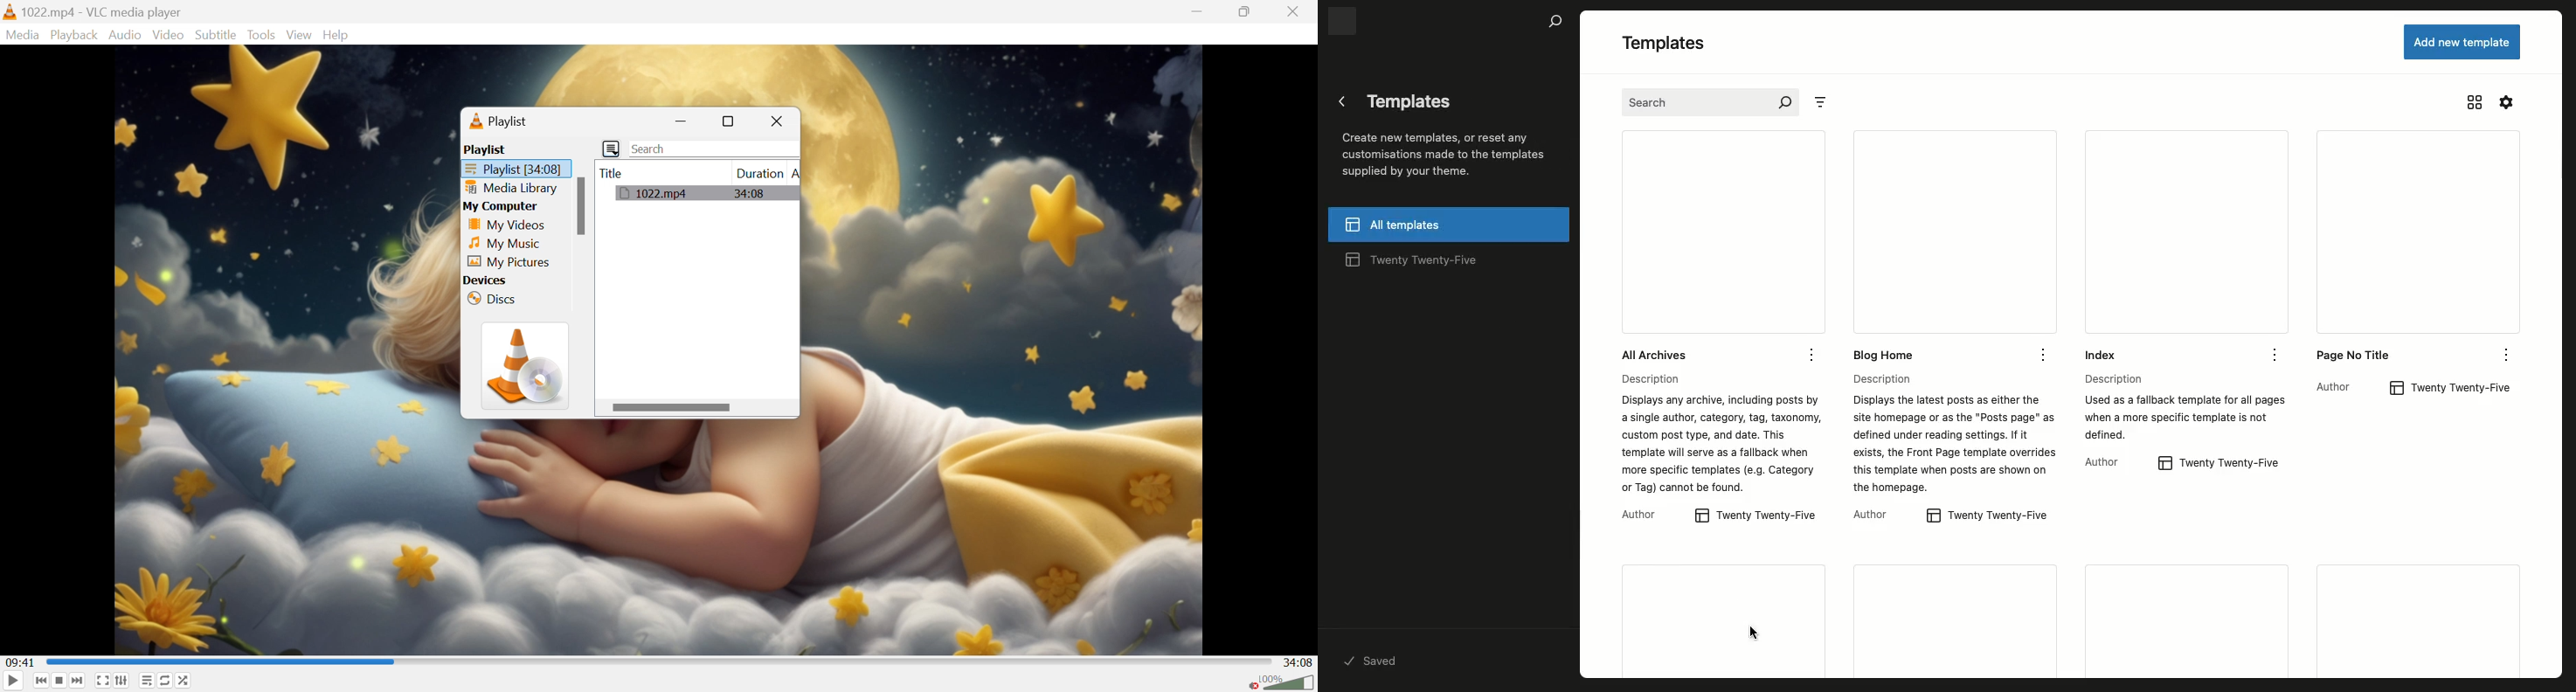 The width and height of the screenshot is (2576, 700). Describe the element at coordinates (1869, 516) in the screenshot. I see `author` at that location.